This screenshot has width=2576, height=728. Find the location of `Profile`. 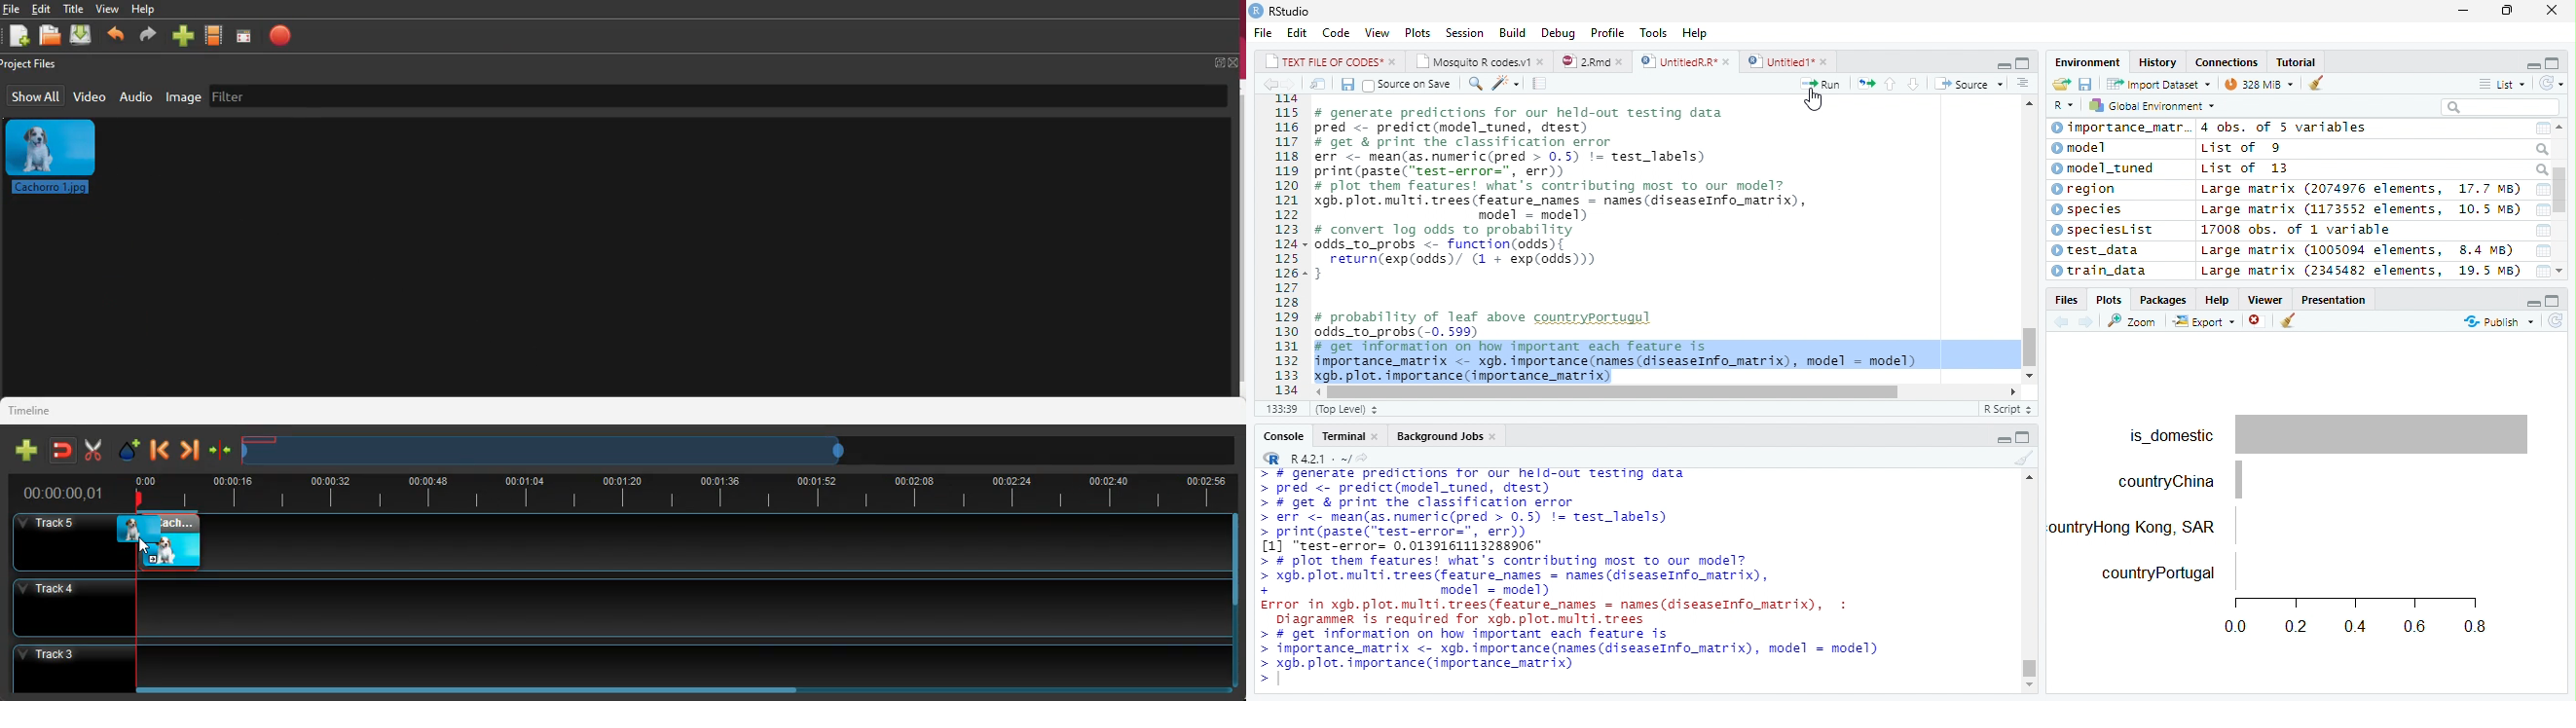

Profile is located at coordinates (1608, 32).